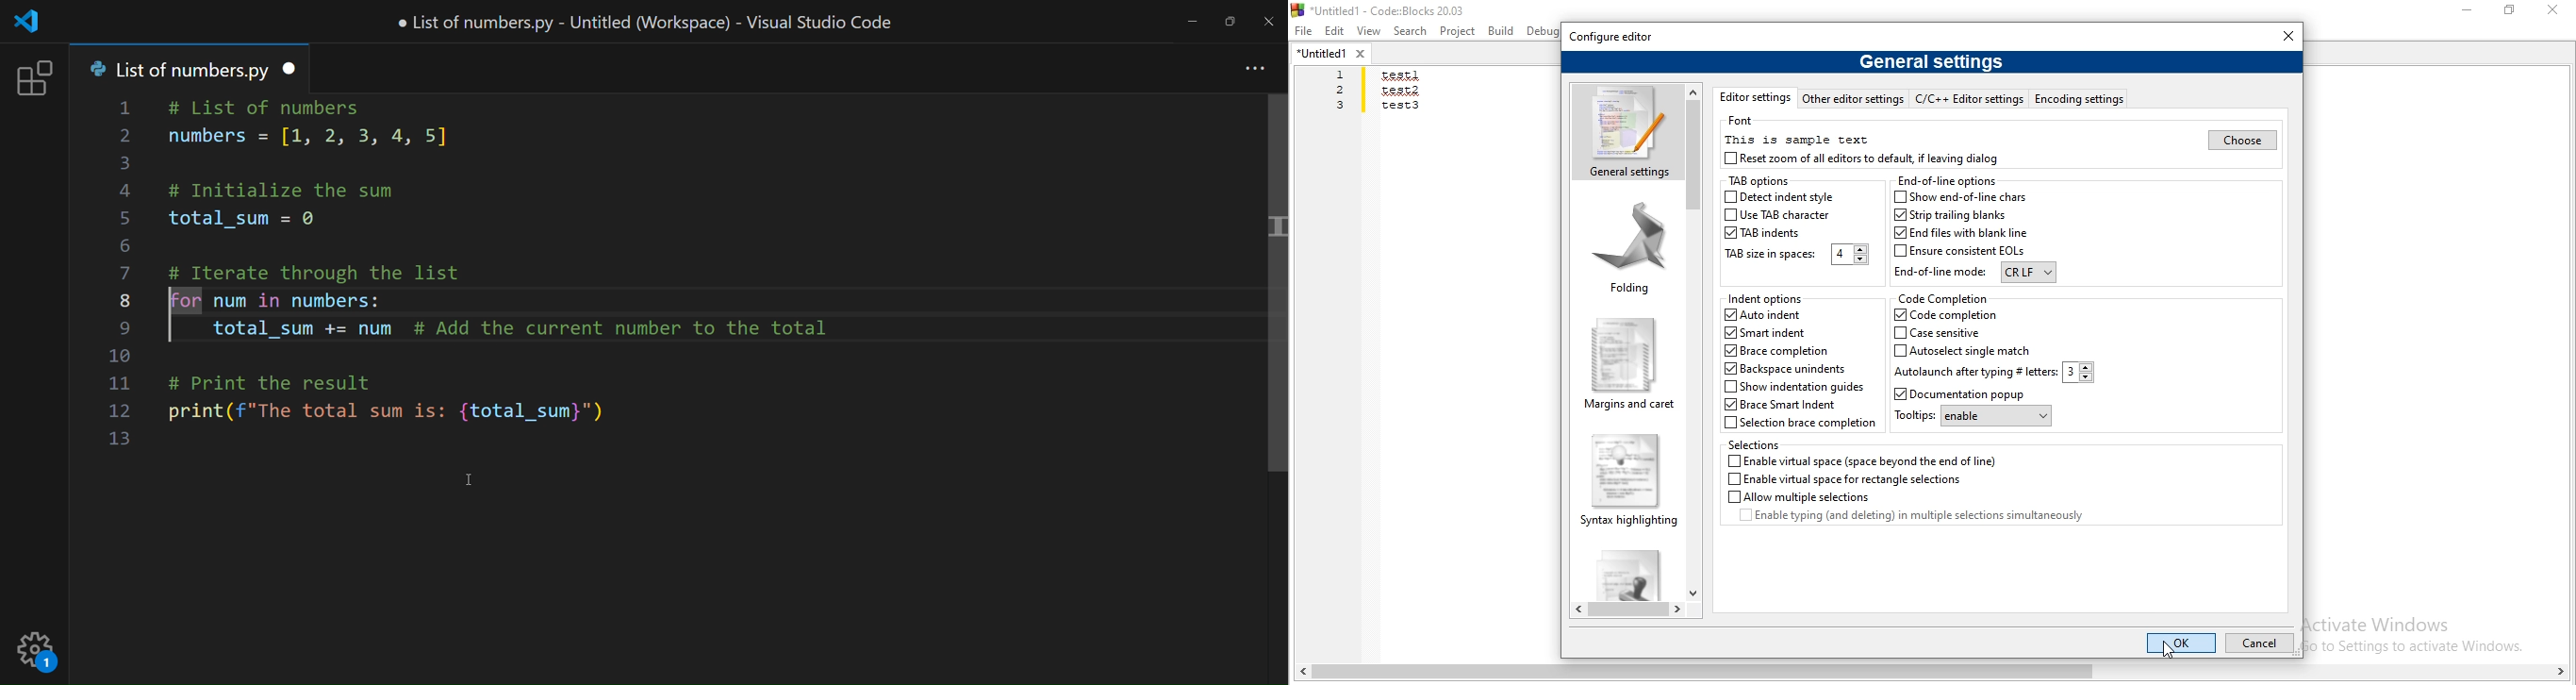 This screenshot has width=2576, height=700. I want to click on TAB size in spaces:, so click(1794, 255).